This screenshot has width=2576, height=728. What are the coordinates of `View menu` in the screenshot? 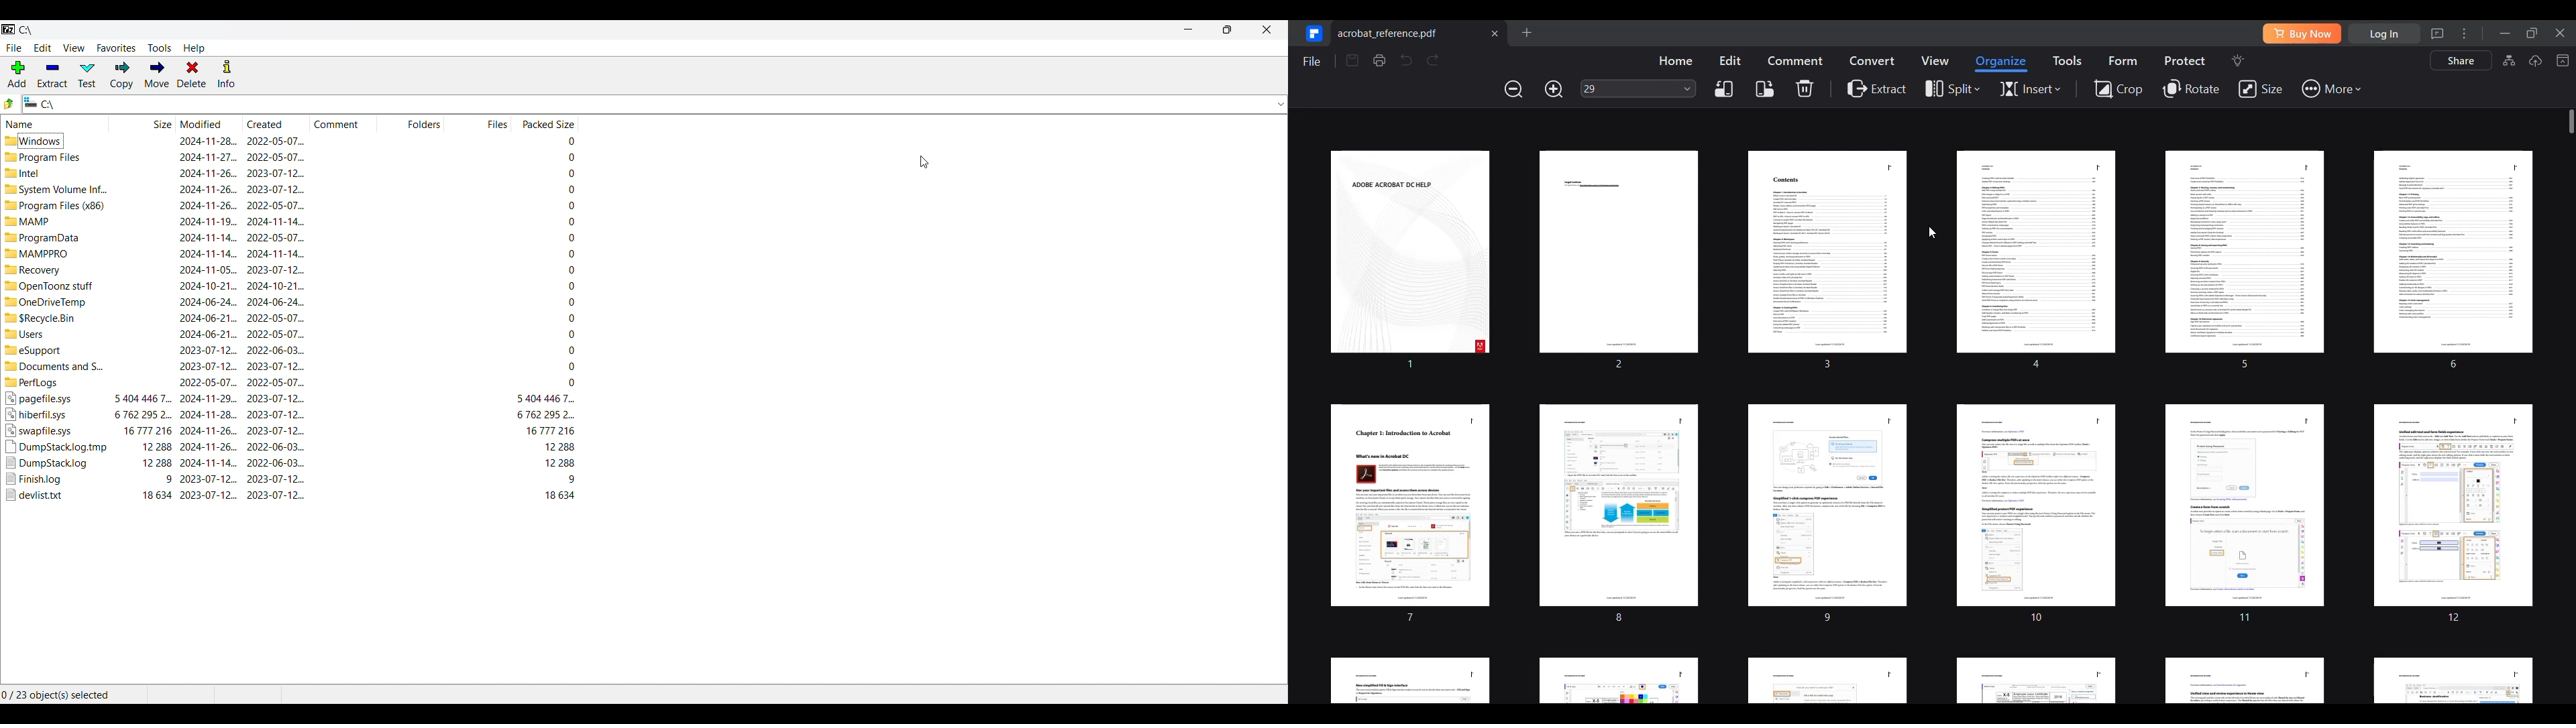 It's located at (74, 48).